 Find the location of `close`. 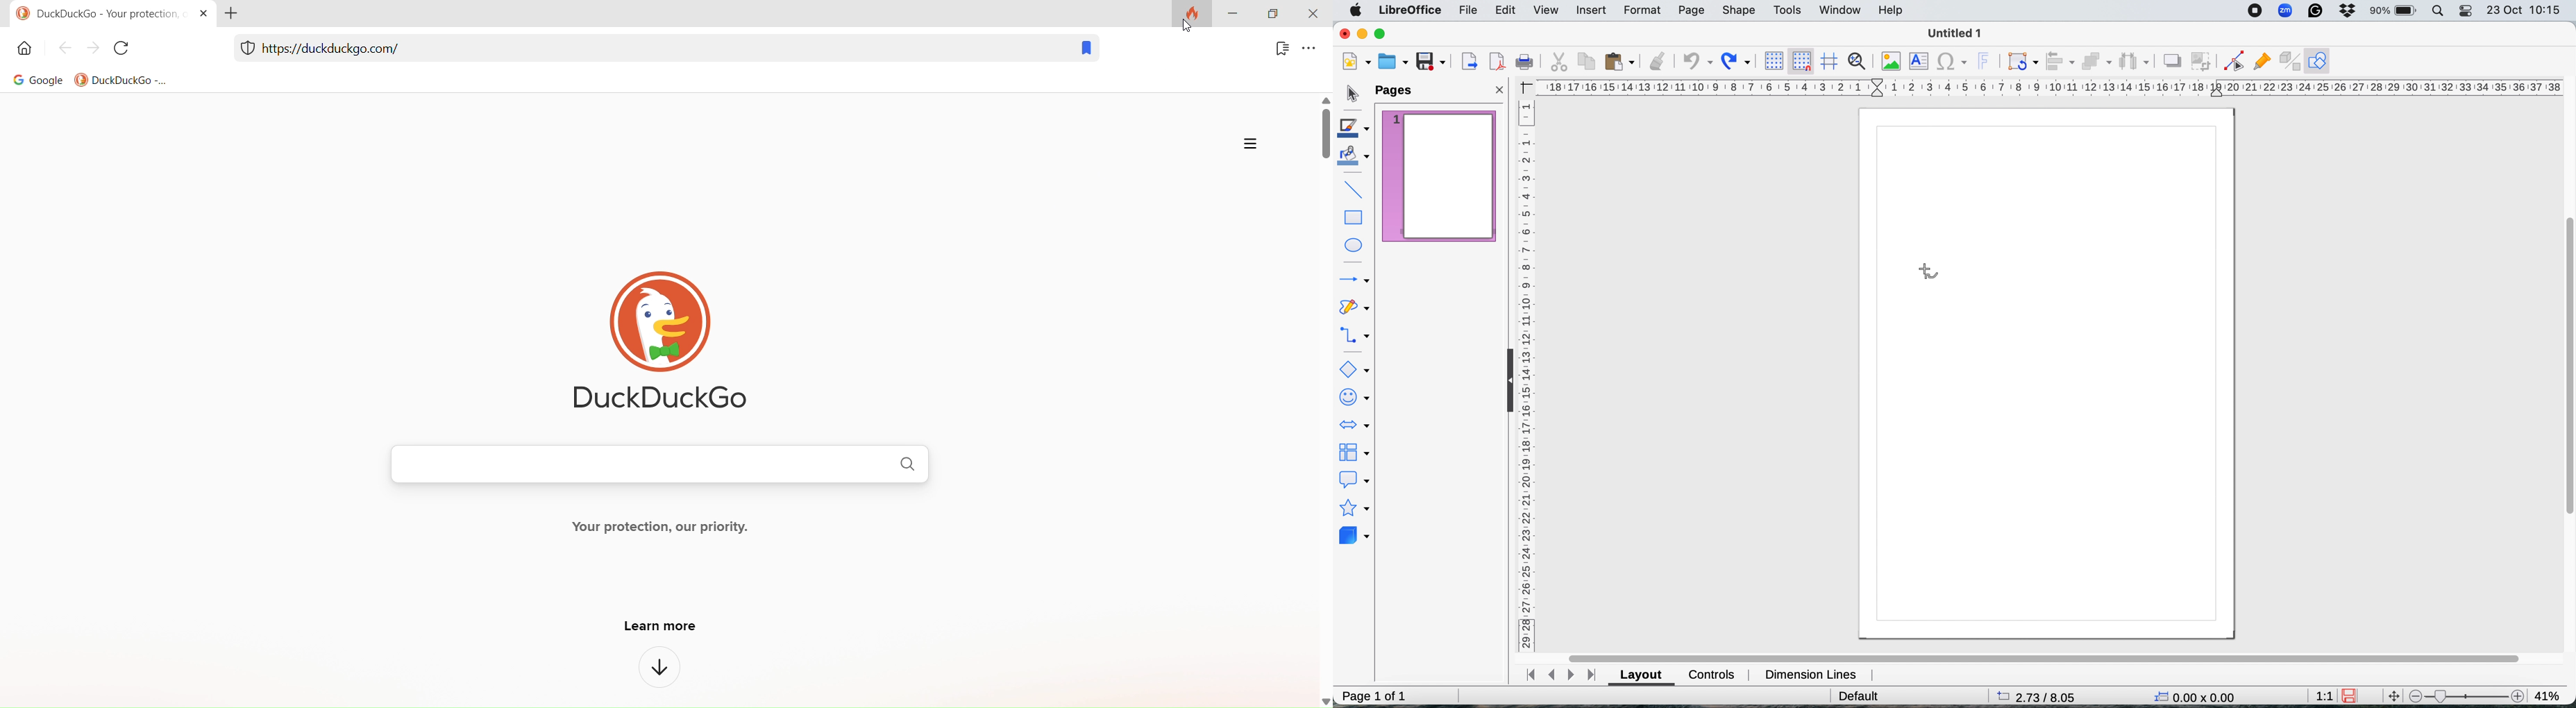

close is located at coordinates (1312, 15).